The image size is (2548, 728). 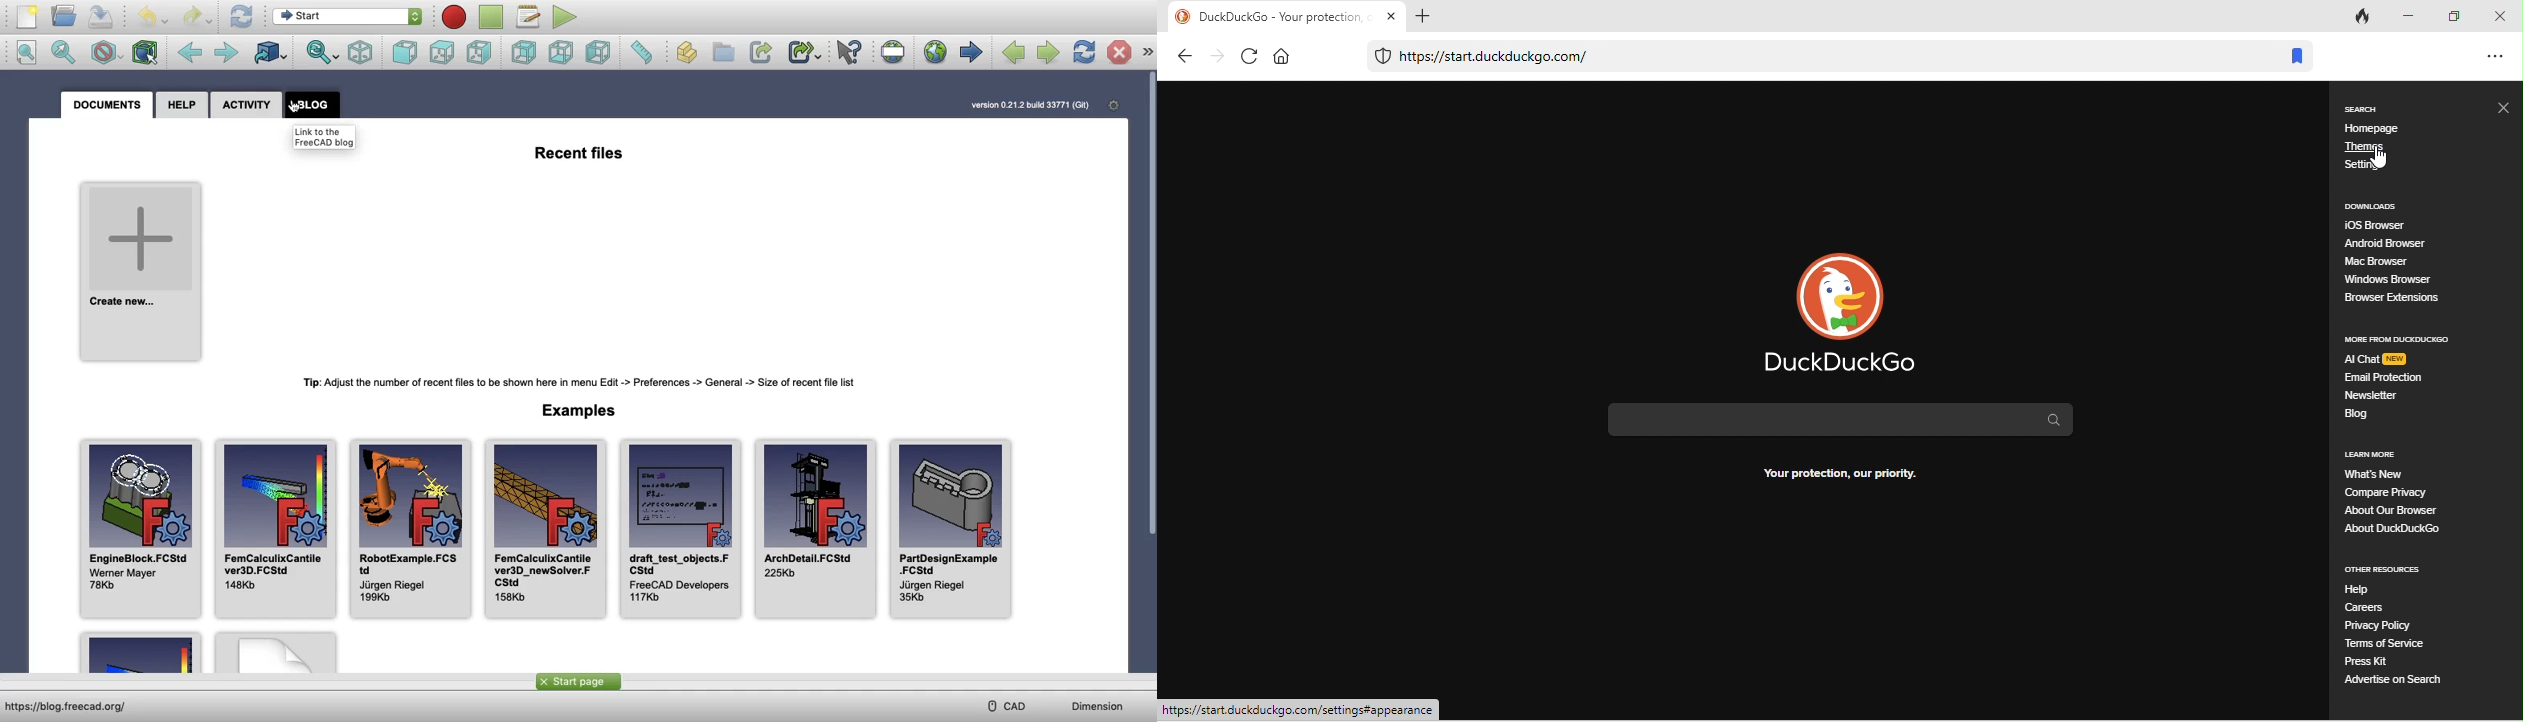 What do you see at coordinates (140, 527) in the screenshot?
I see `Engine Block` at bounding box center [140, 527].